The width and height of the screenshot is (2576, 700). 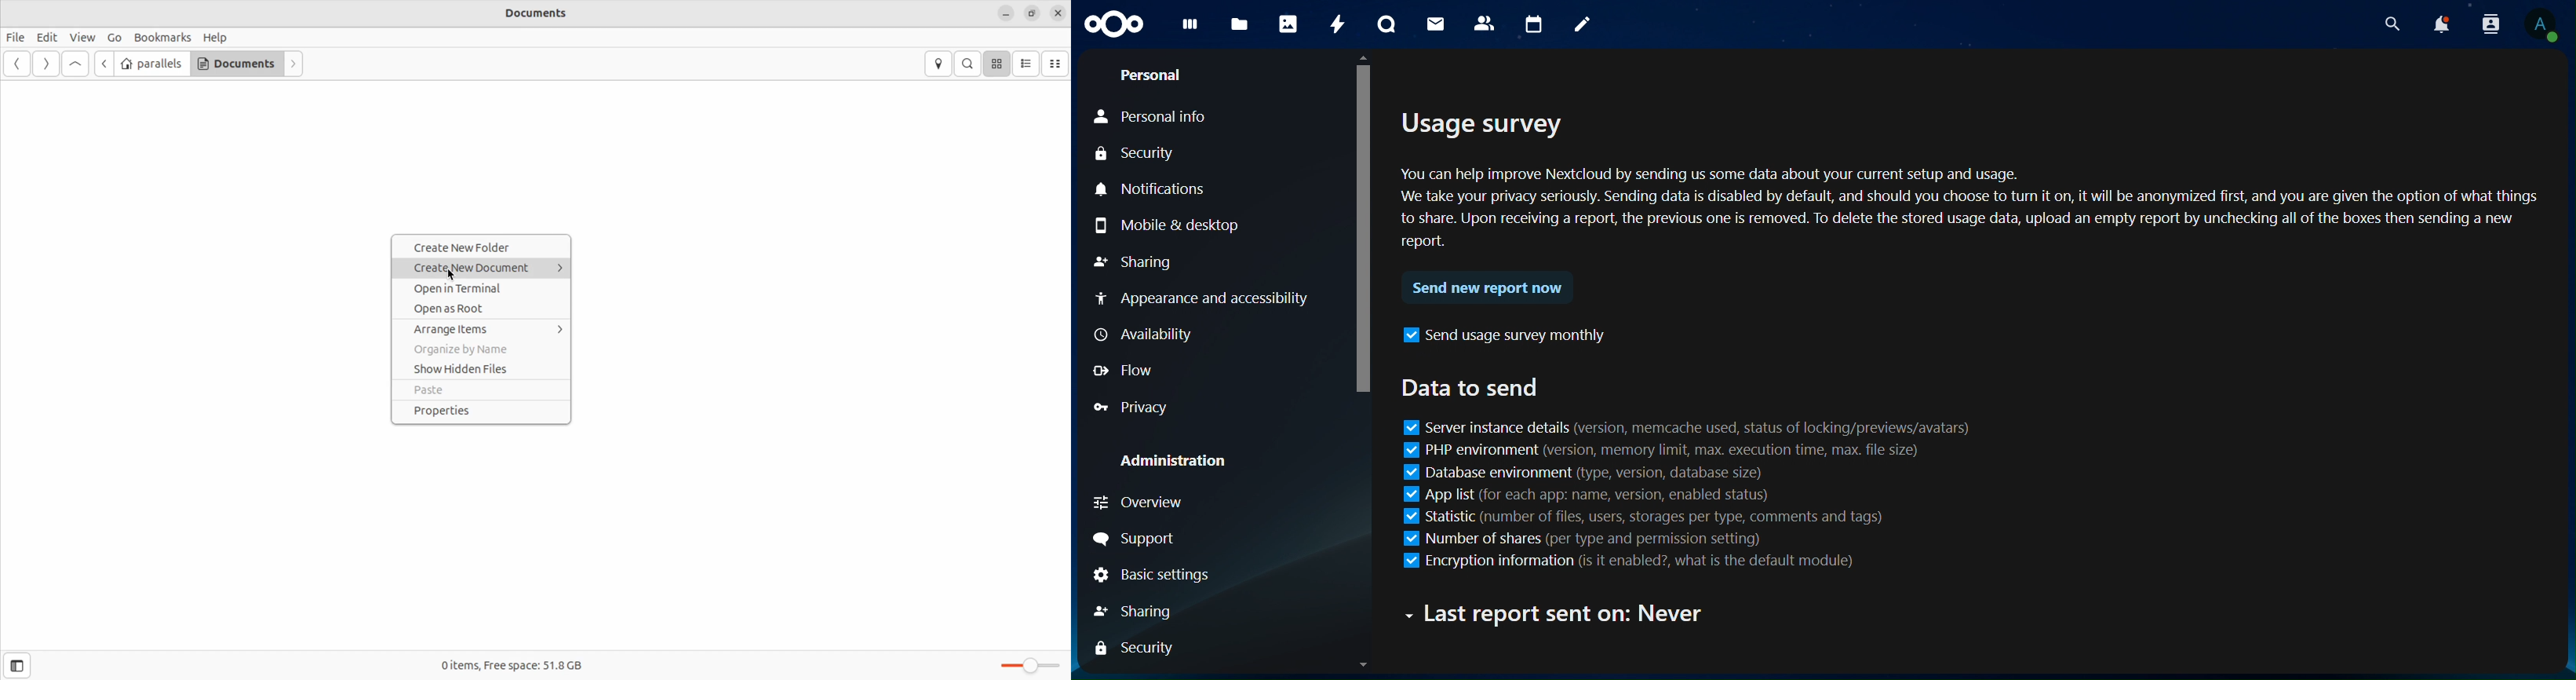 What do you see at coordinates (1201, 299) in the screenshot?
I see `Appearance and accessibility` at bounding box center [1201, 299].